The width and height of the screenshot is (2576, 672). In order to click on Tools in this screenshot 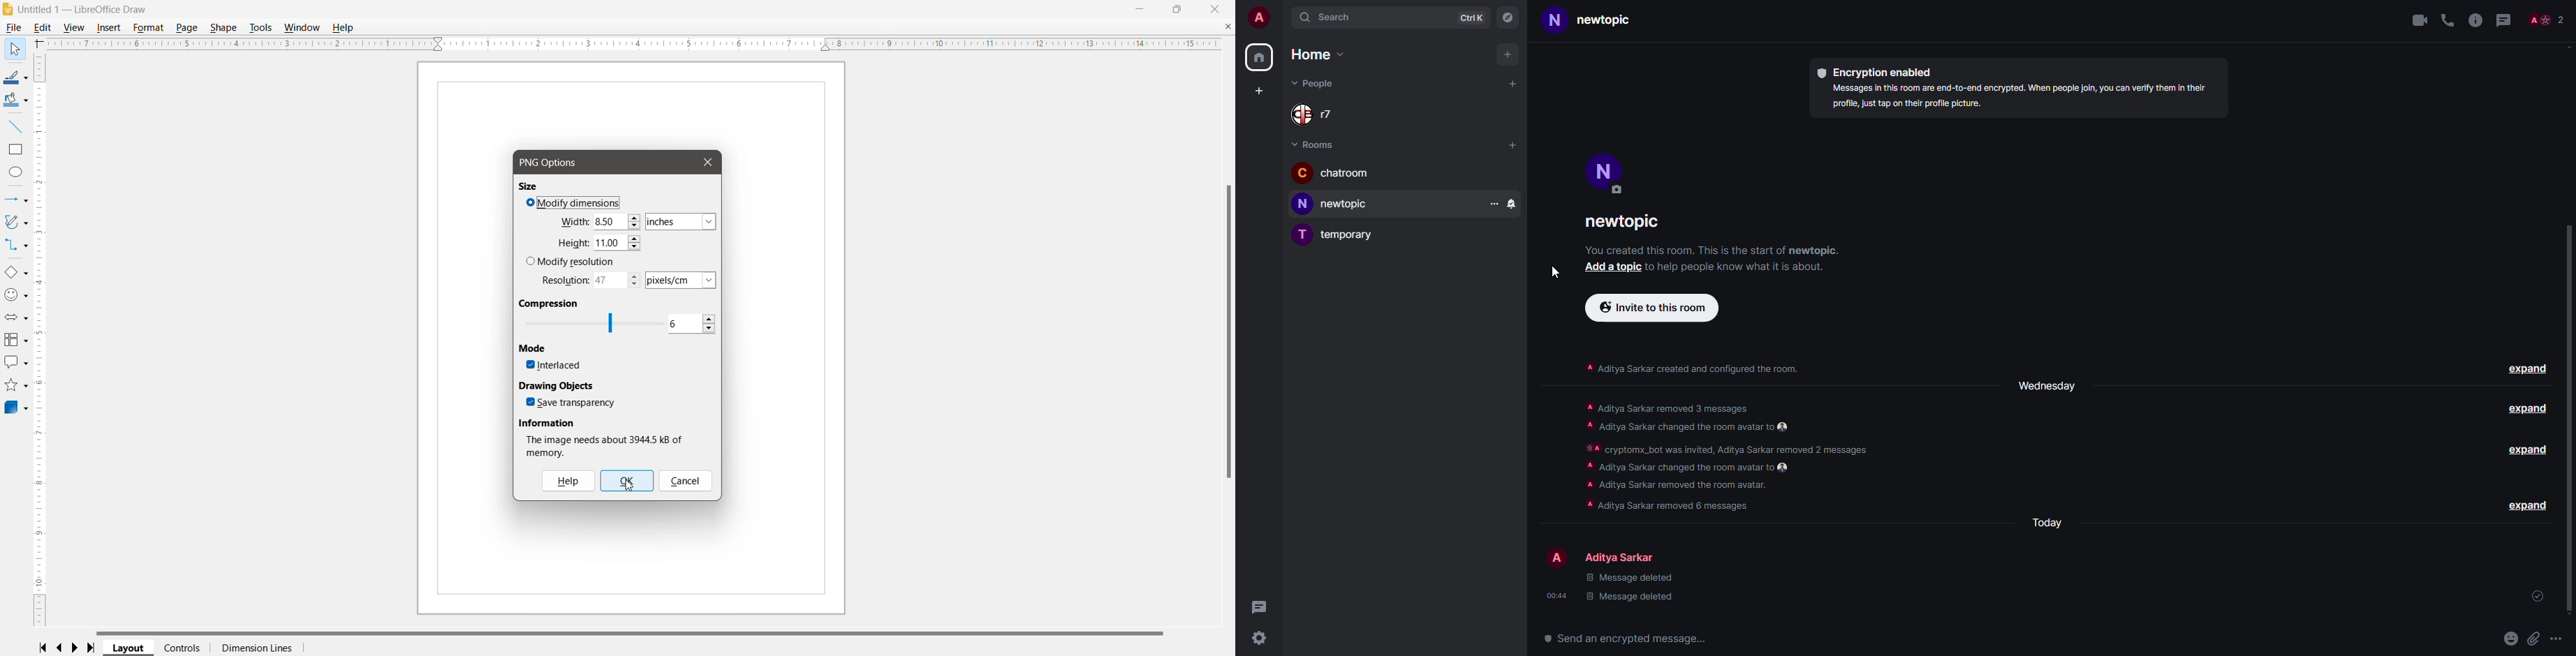, I will do `click(260, 28)`.